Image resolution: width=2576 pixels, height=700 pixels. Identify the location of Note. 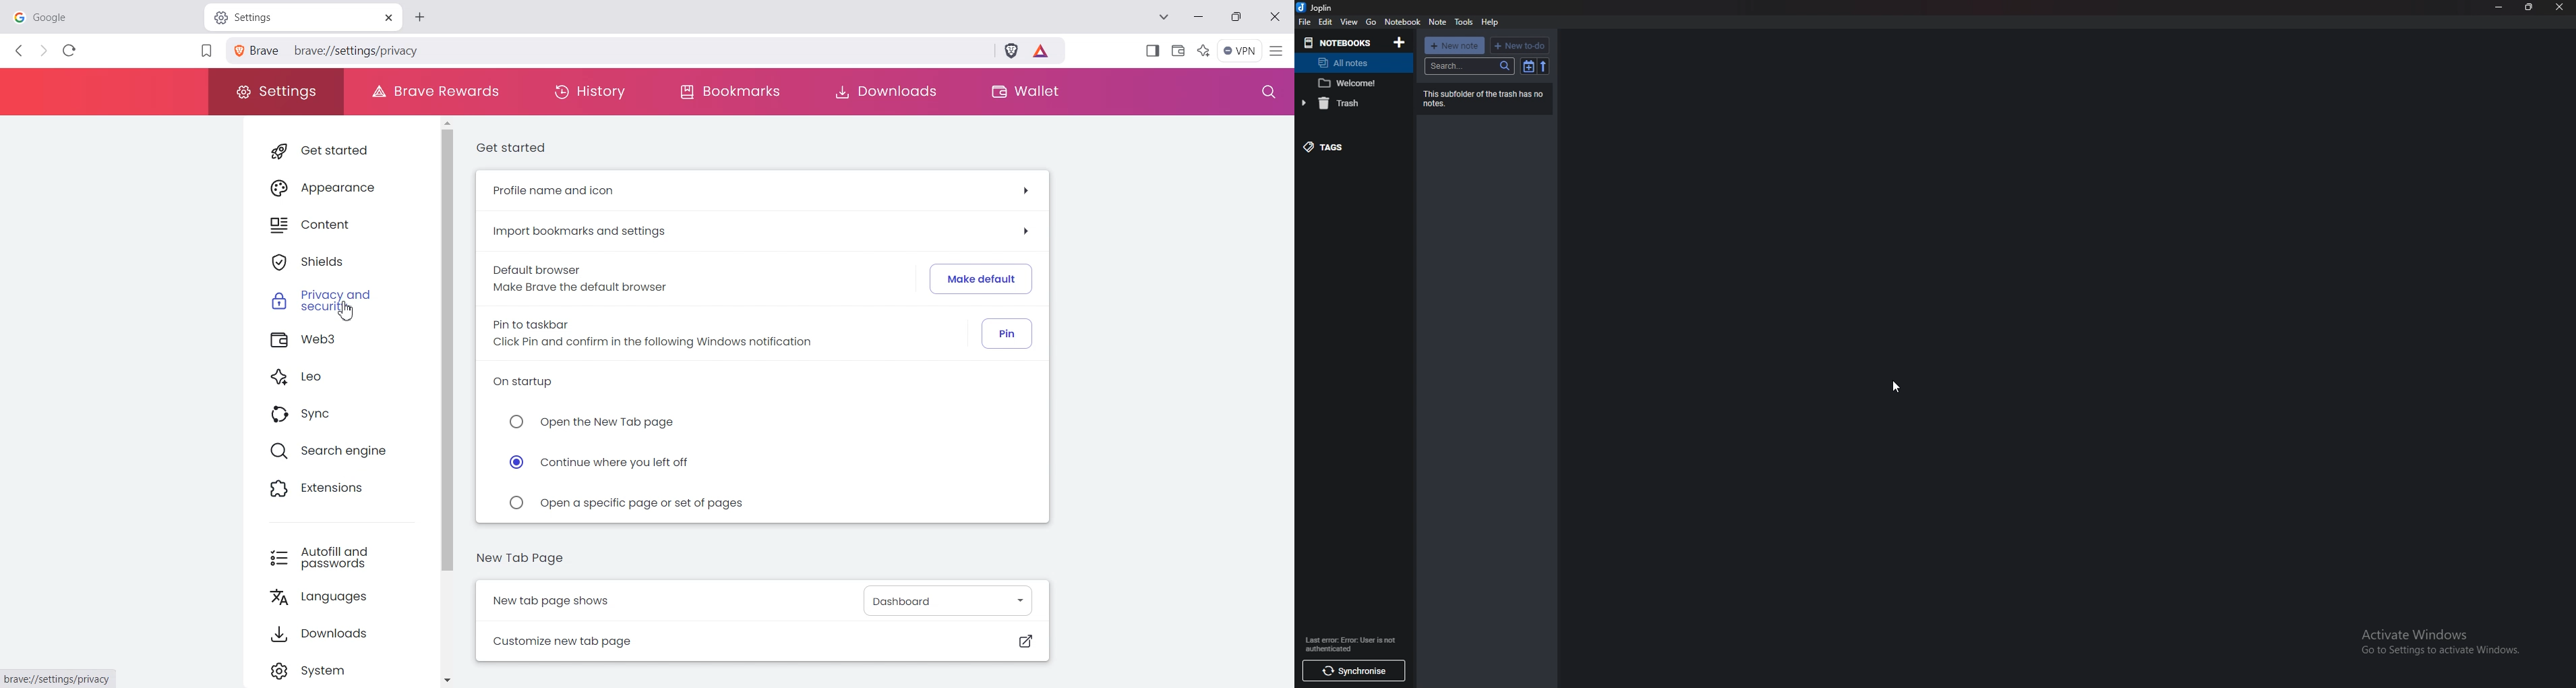
(1439, 22).